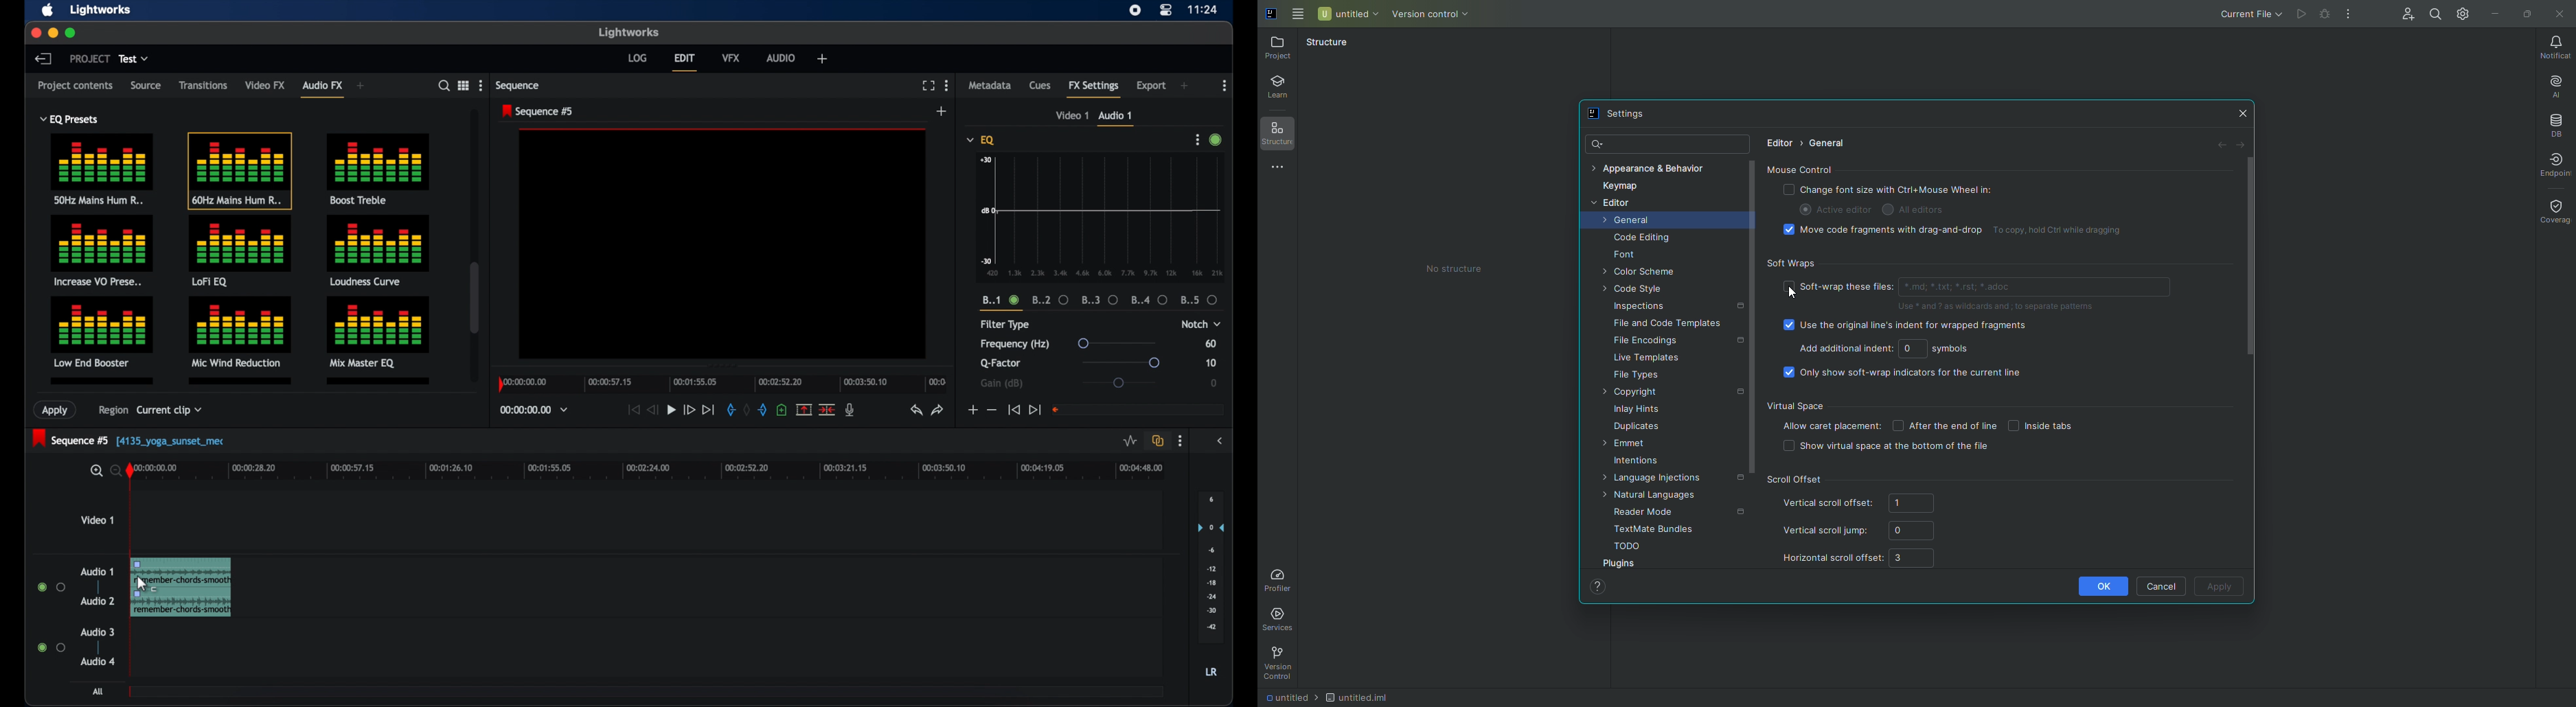  I want to click on Language injections, so click(1650, 478).